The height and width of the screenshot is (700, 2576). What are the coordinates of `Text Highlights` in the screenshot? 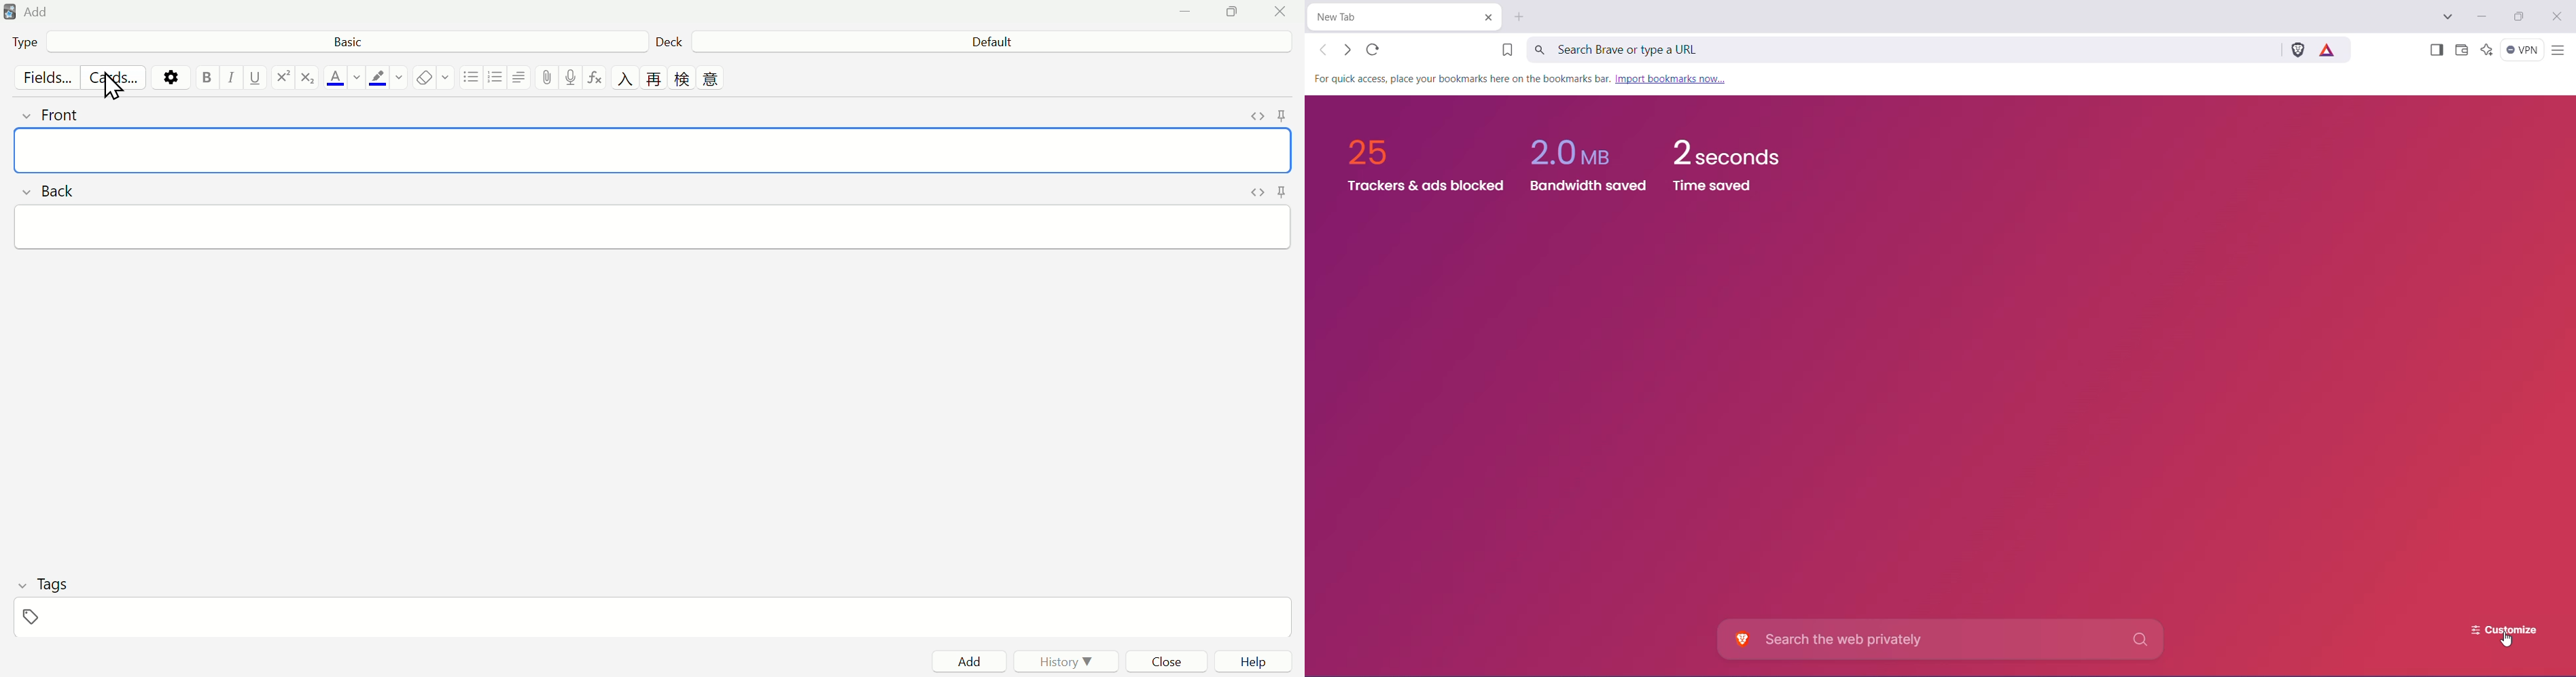 It's located at (384, 78).